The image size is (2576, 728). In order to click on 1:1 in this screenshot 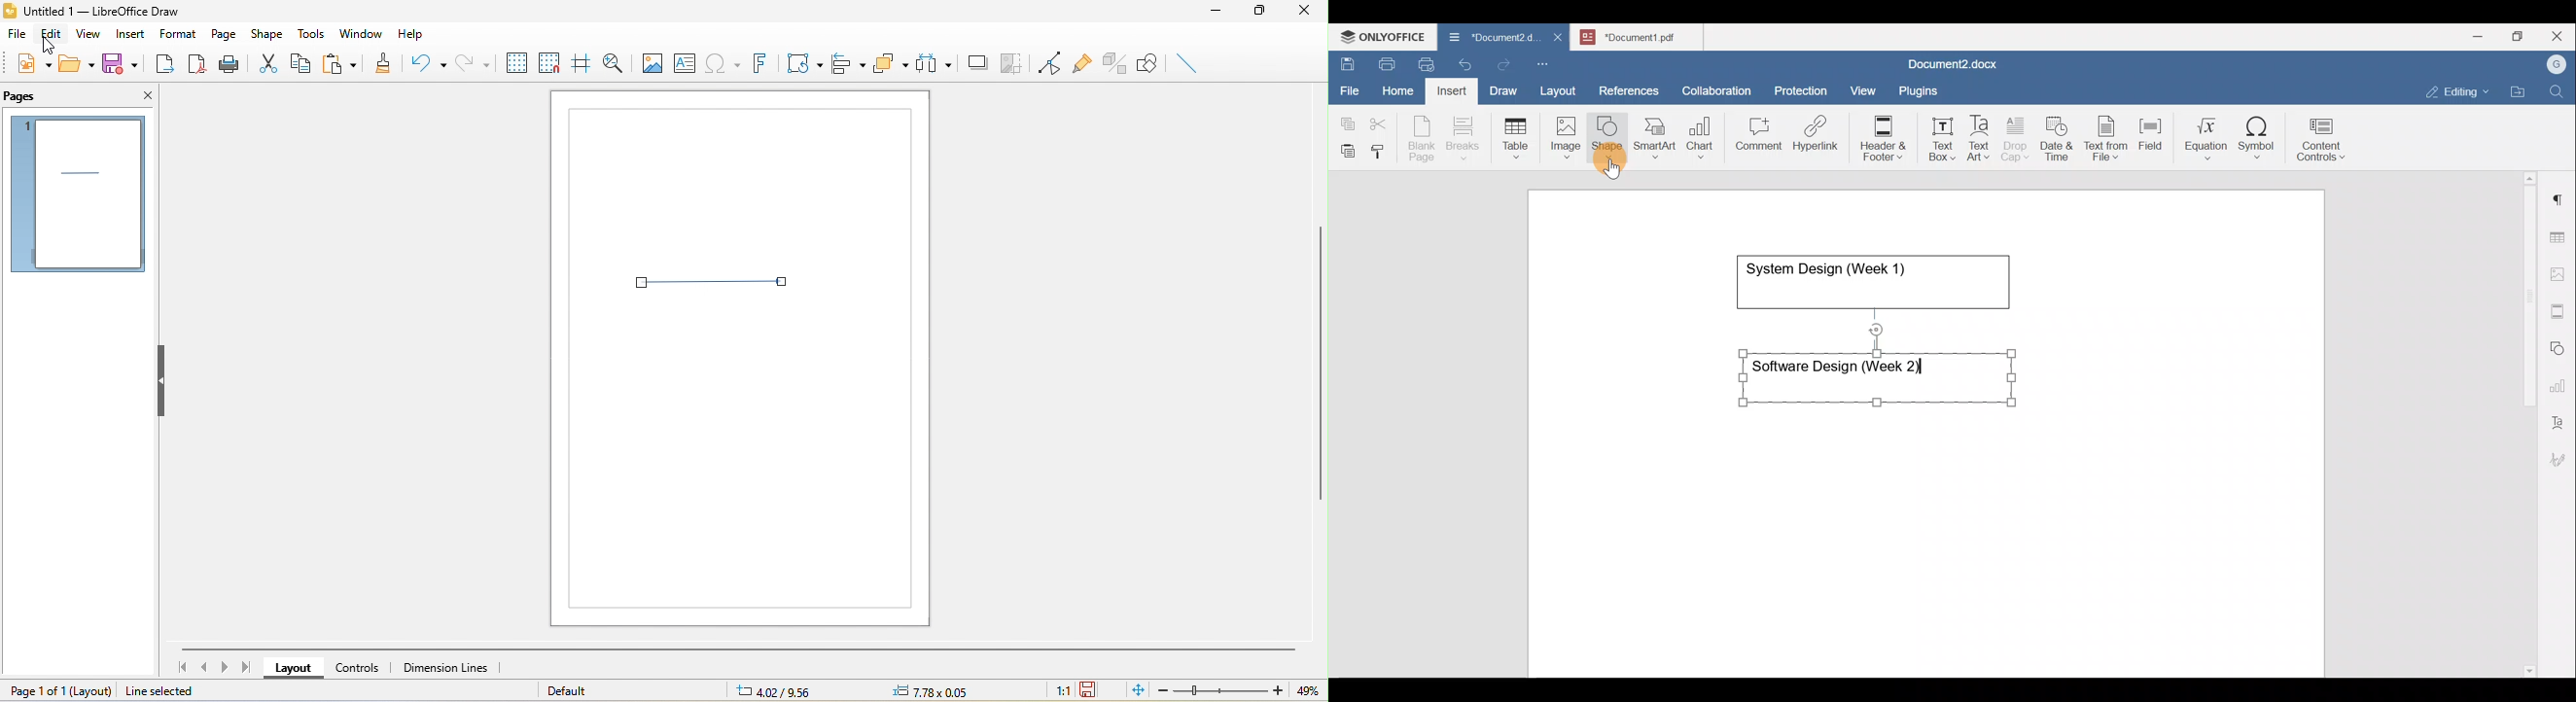, I will do `click(1057, 691)`.